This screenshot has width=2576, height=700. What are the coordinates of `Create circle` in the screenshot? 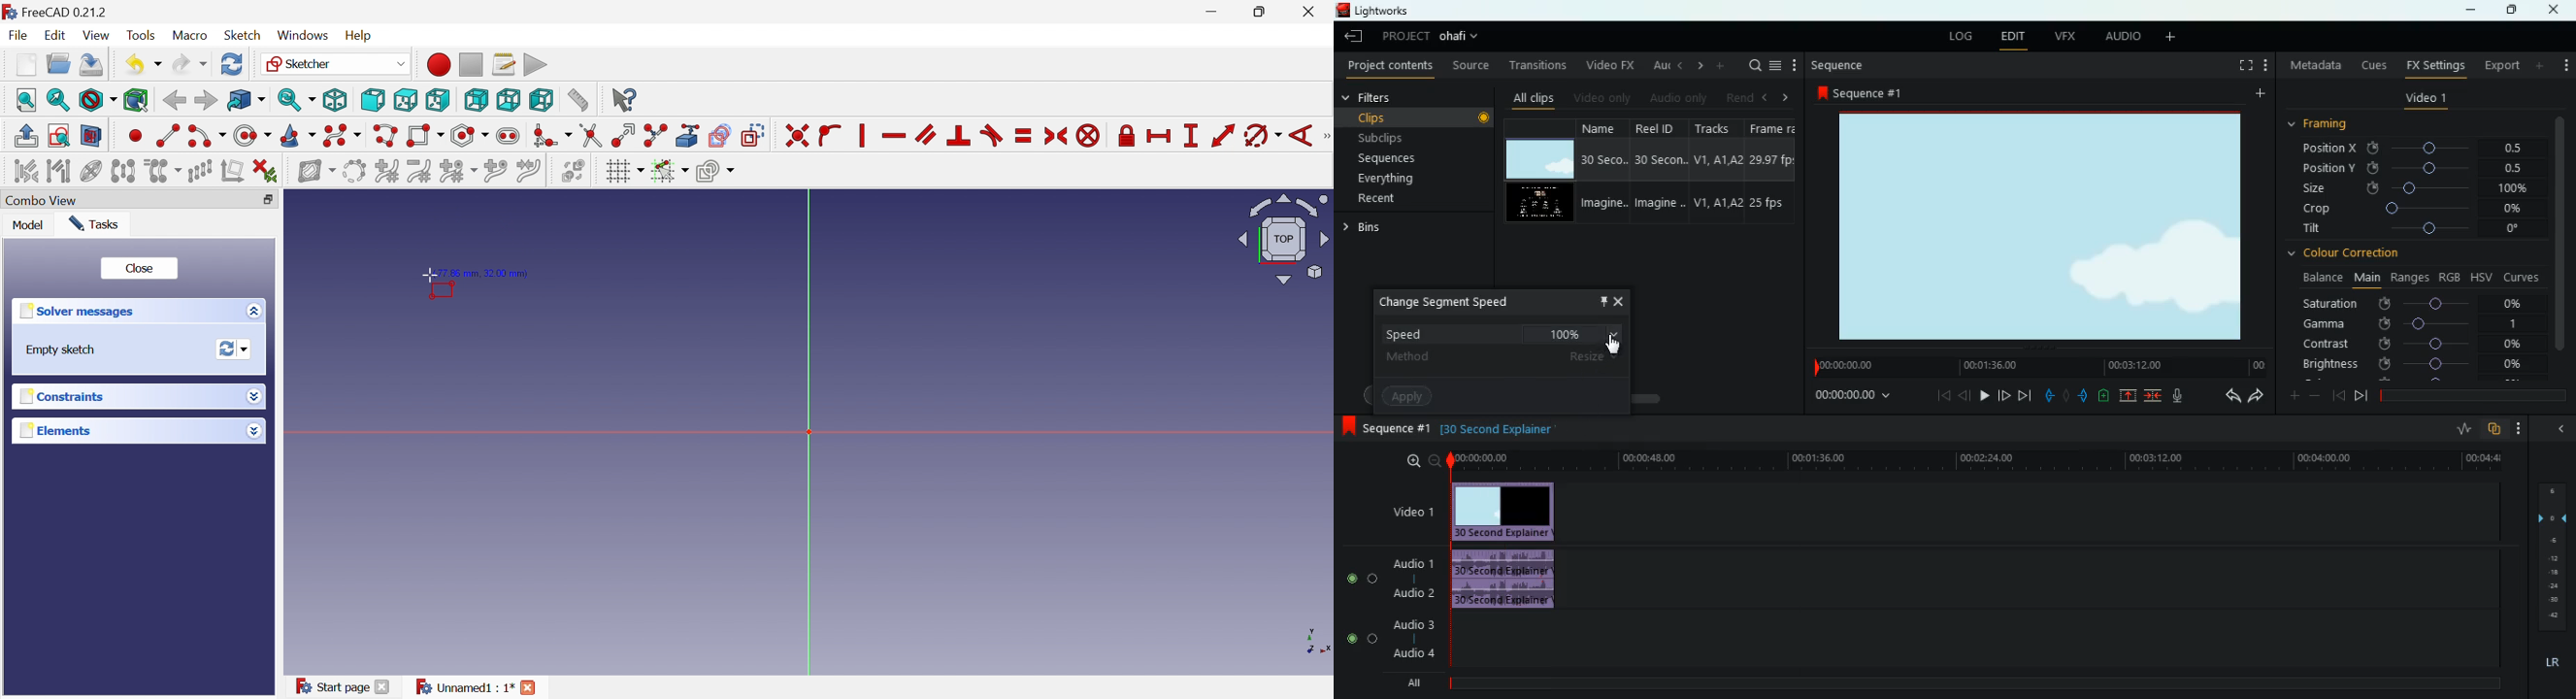 It's located at (251, 136).